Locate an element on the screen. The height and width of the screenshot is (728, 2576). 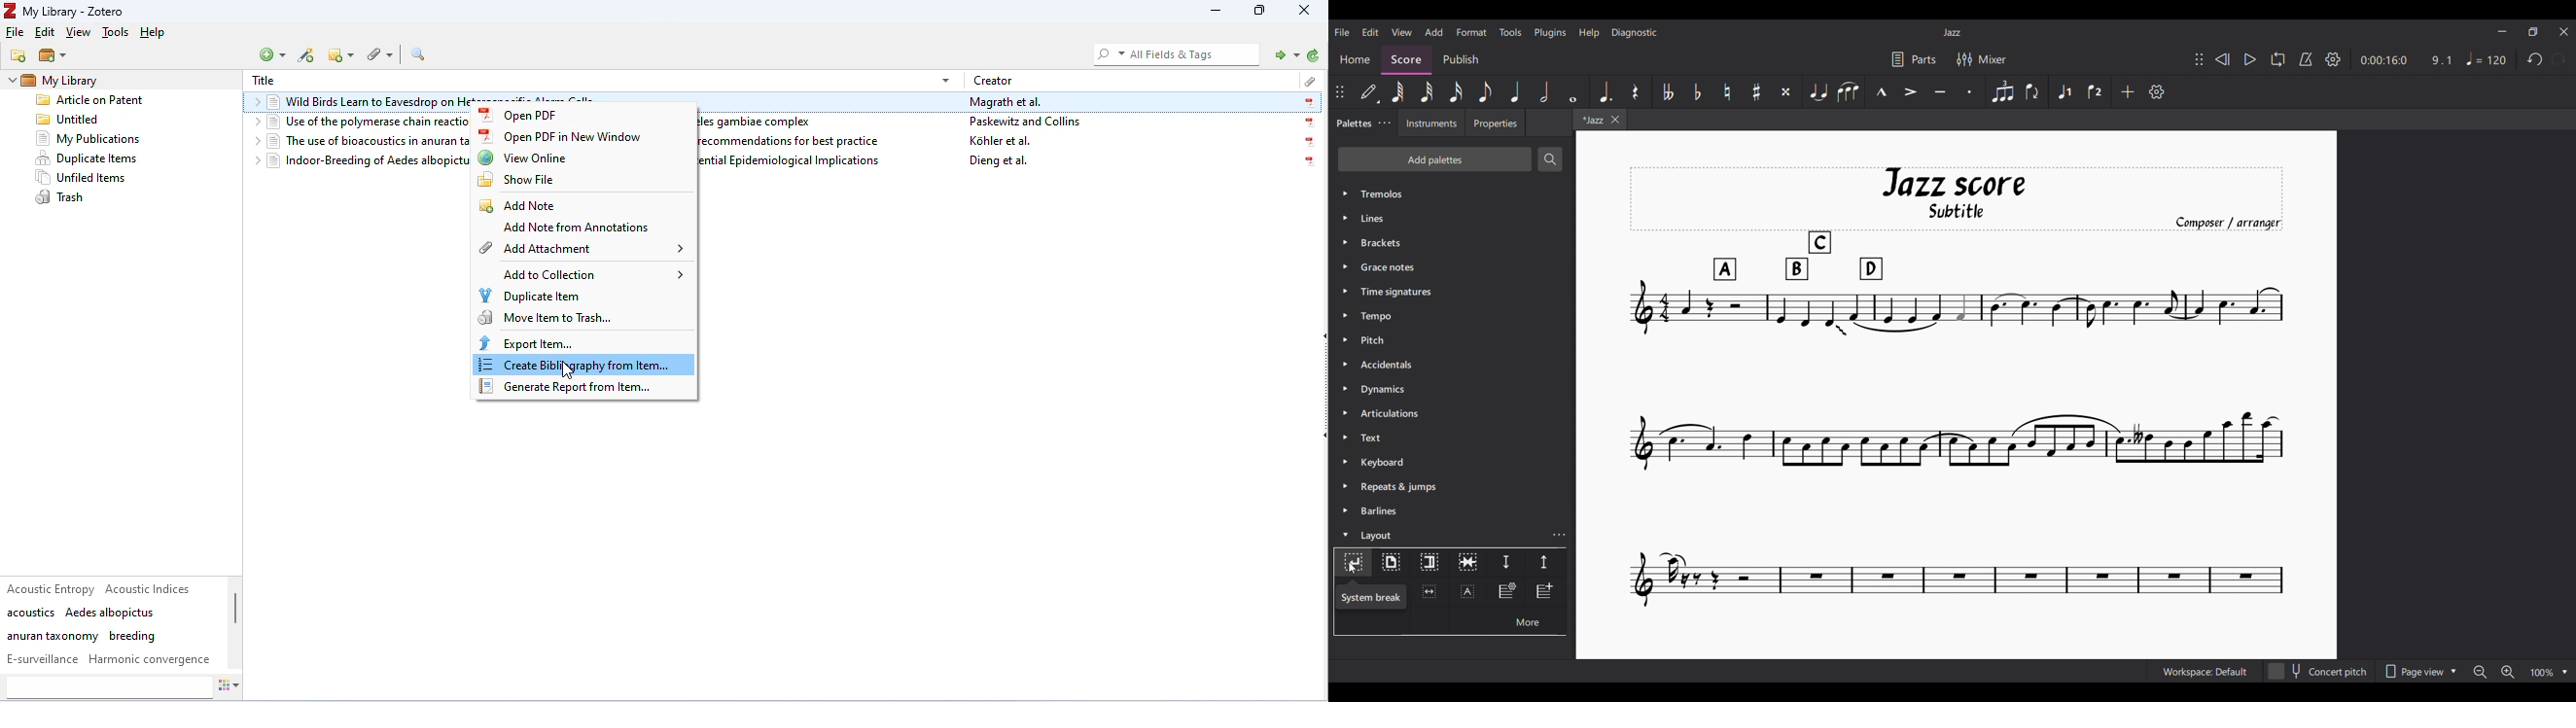
attachment is located at coordinates (378, 54).